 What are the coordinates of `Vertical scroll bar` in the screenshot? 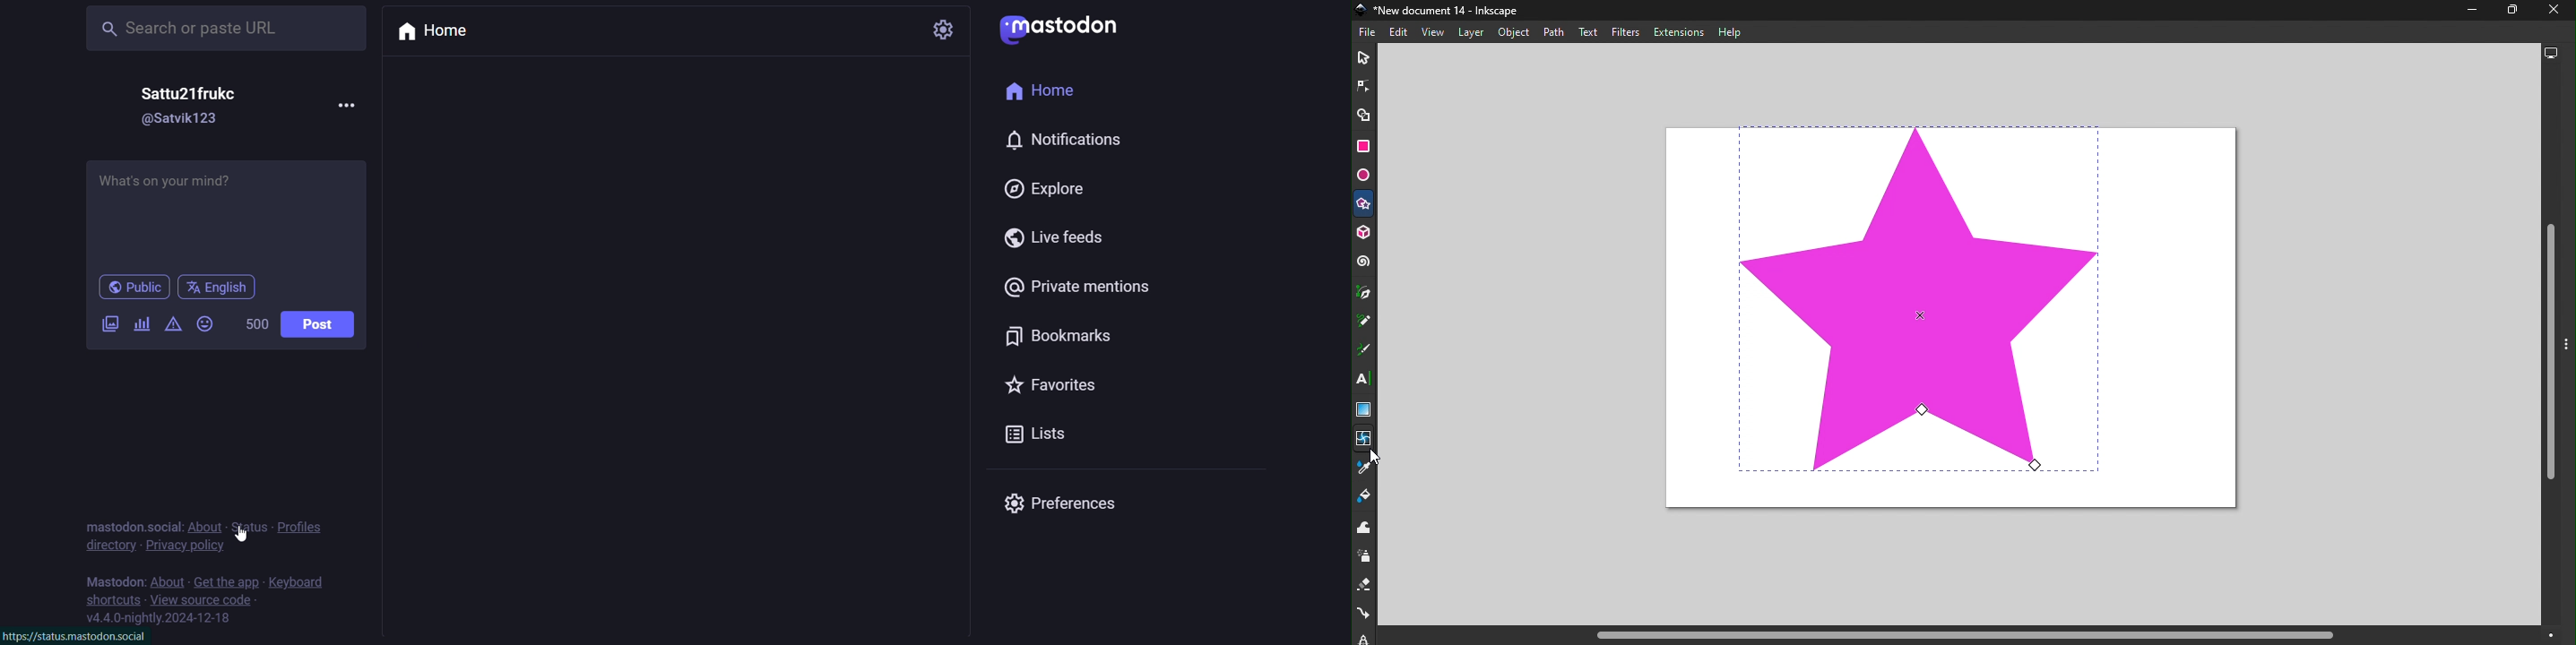 It's located at (2550, 346).